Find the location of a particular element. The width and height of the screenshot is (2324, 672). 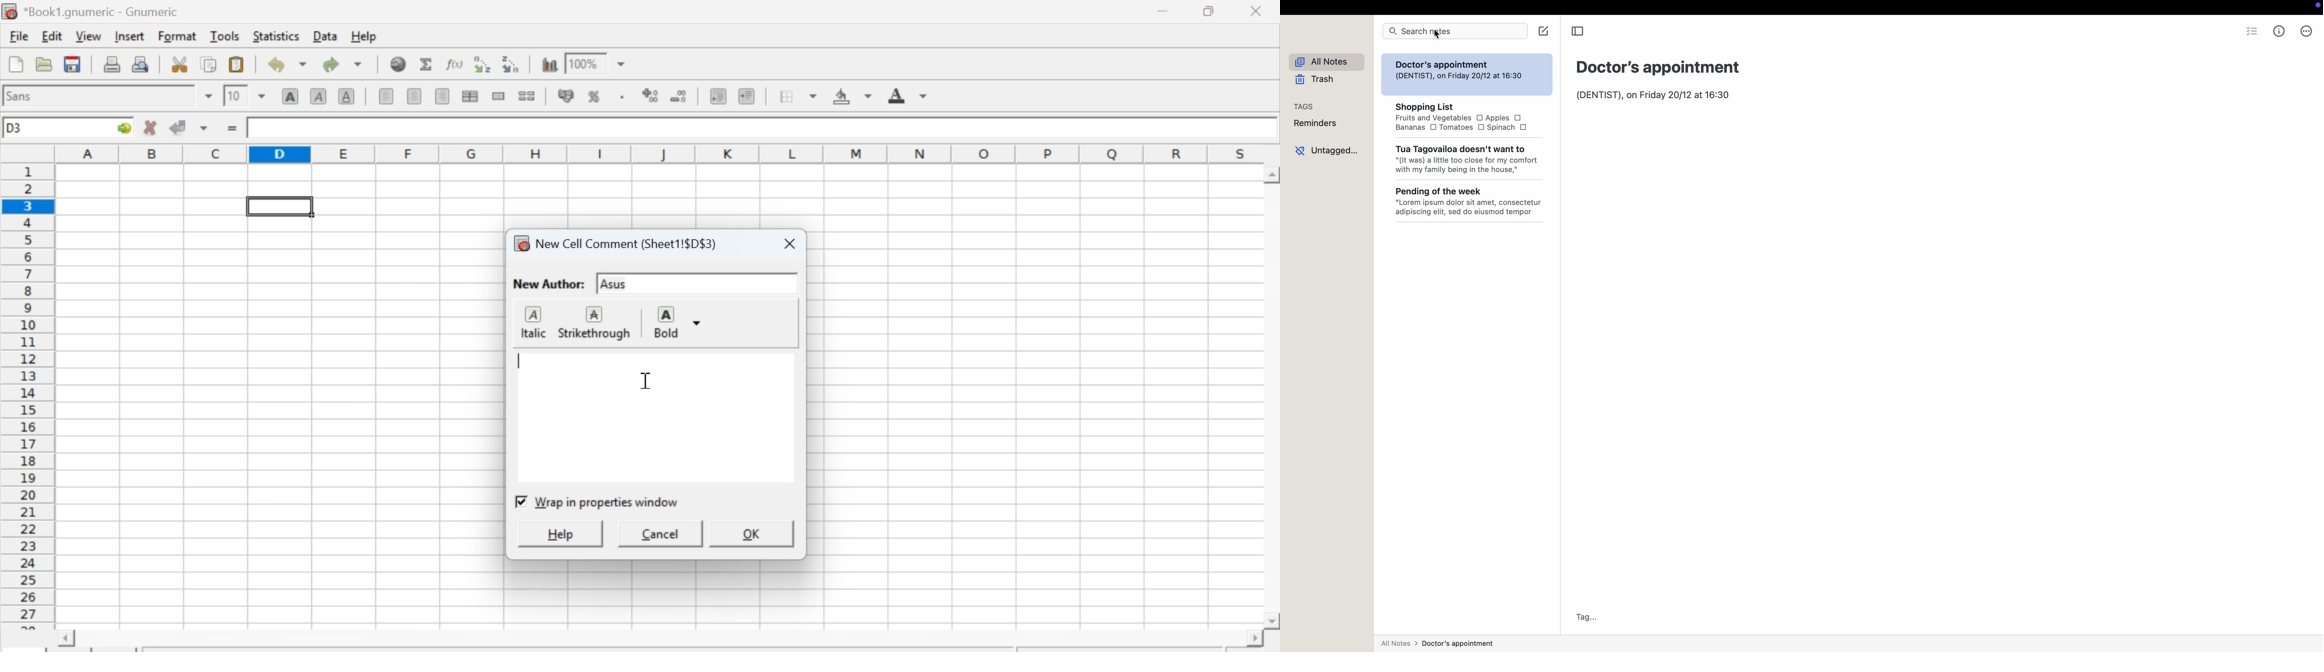

Save is located at coordinates (72, 65).